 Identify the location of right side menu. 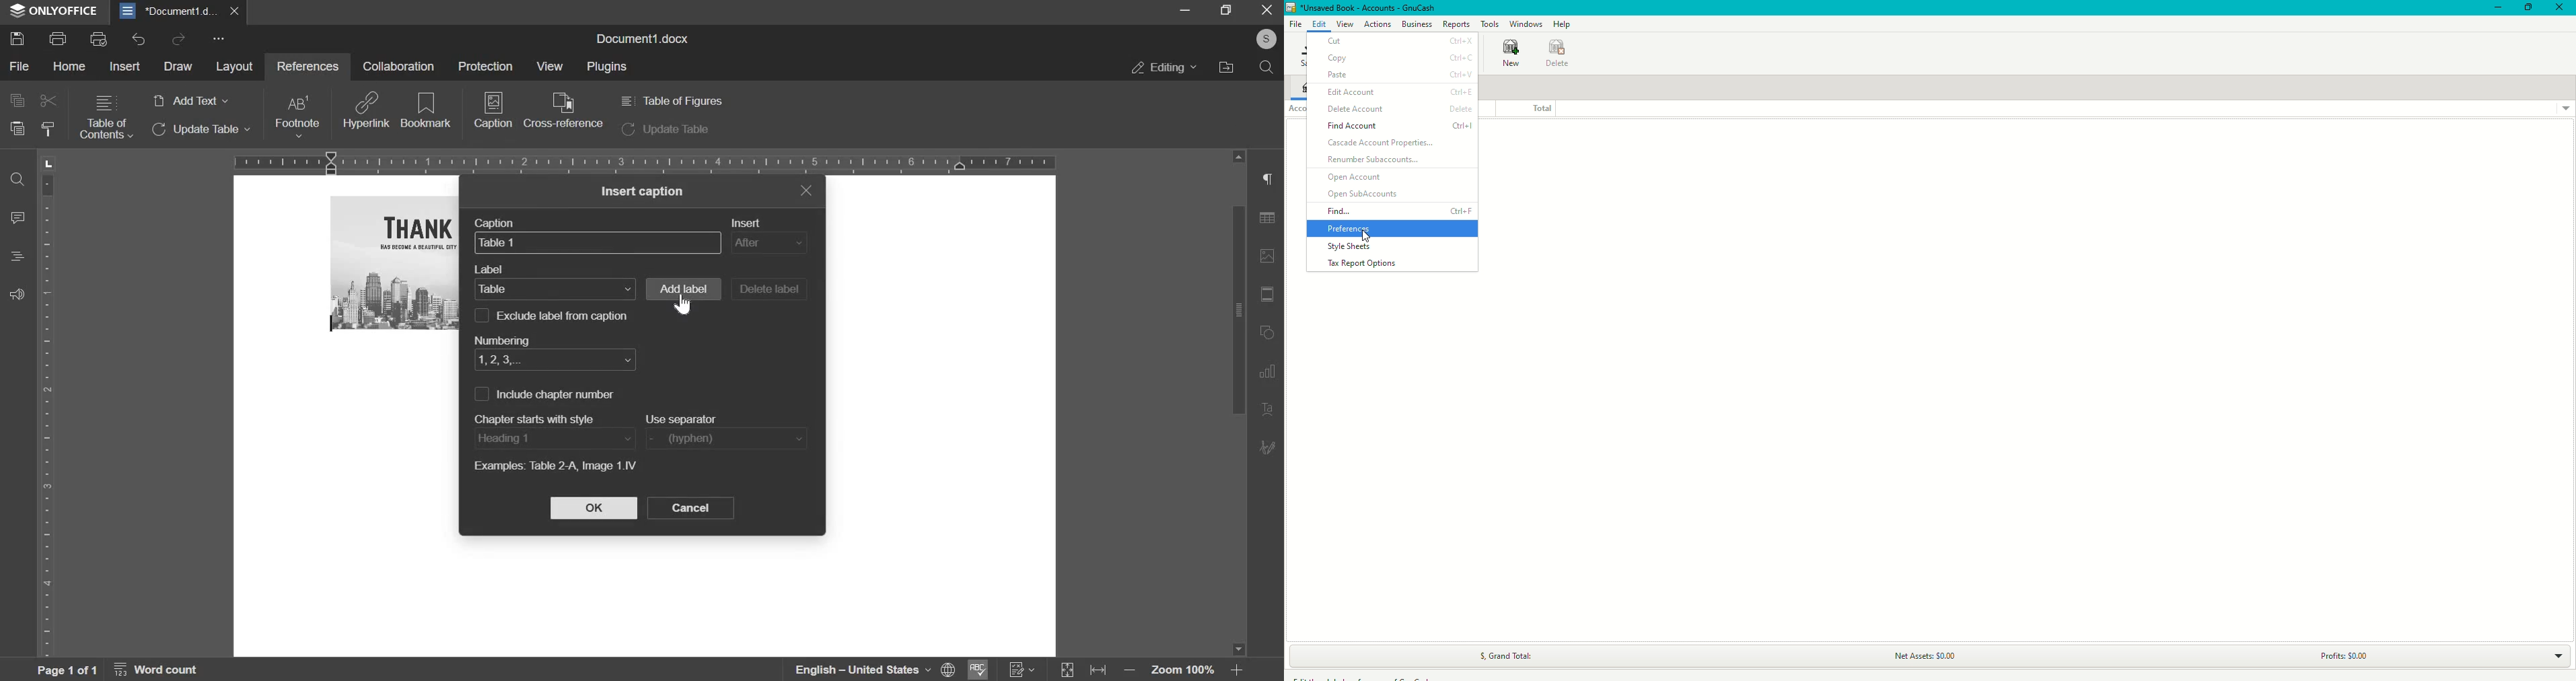
(1269, 181).